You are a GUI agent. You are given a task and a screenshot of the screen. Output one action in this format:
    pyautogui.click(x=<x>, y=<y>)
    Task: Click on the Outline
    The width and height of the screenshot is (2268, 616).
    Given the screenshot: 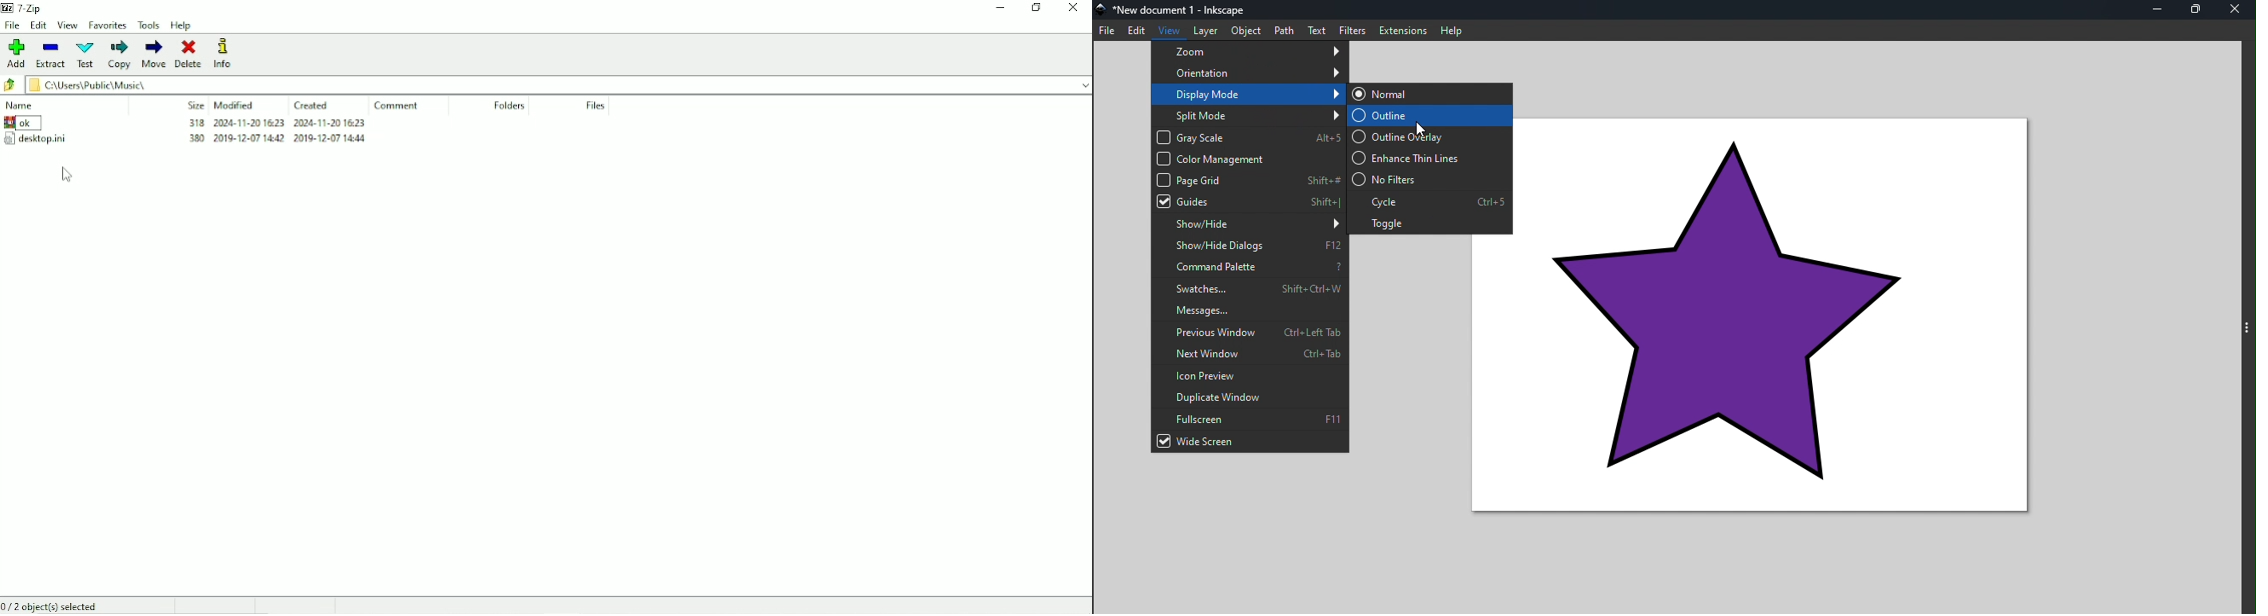 What is the action you would take?
    pyautogui.click(x=1429, y=115)
    